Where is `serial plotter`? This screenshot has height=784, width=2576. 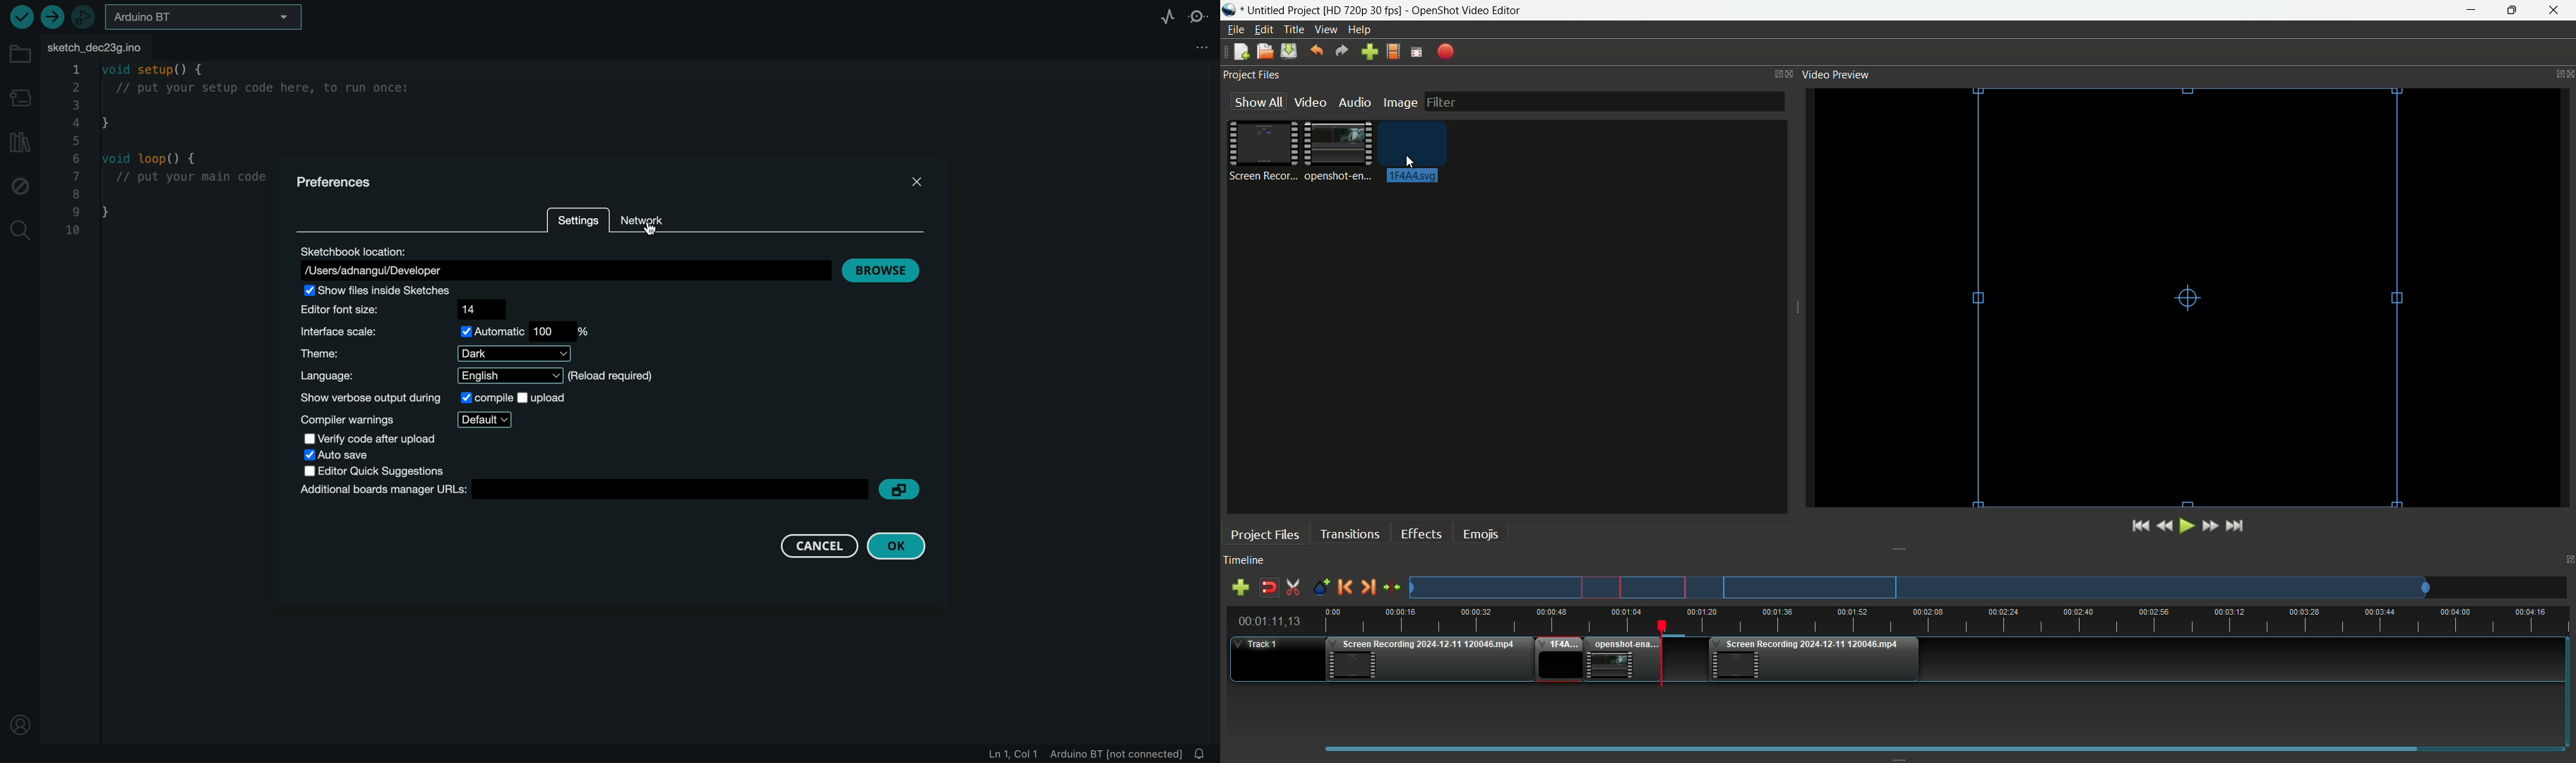 serial plotter is located at coordinates (1162, 16).